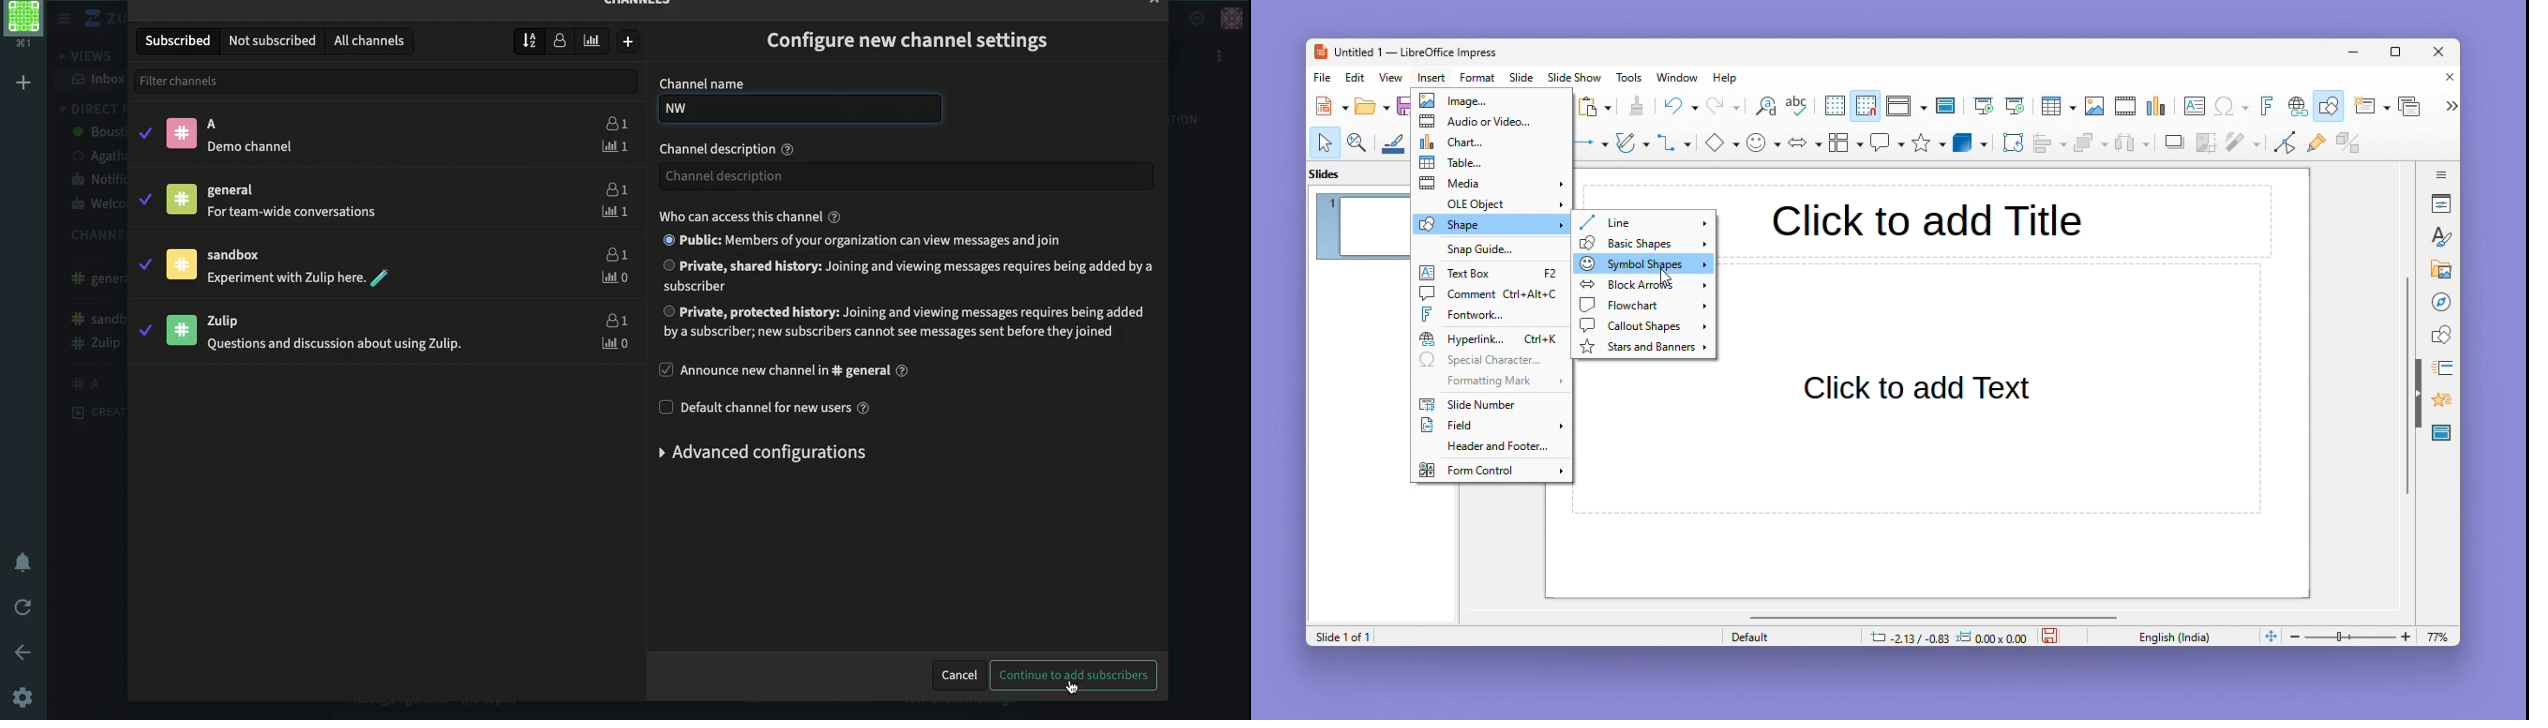  Describe the element at coordinates (255, 147) in the screenshot. I see `® Demo channel` at that location.